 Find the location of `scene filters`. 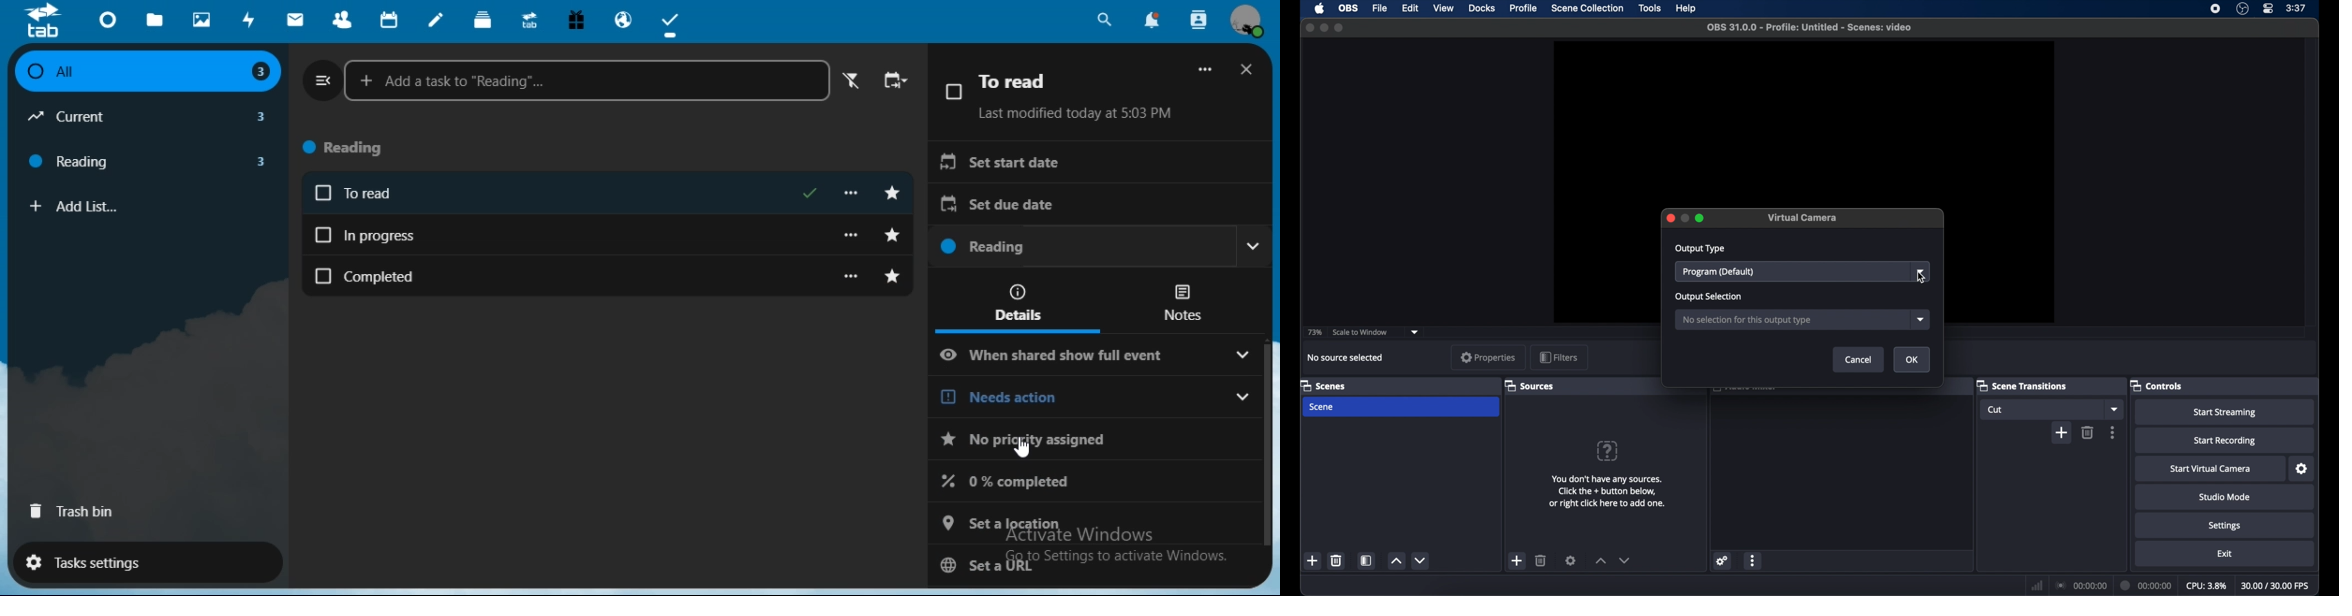

scene filters is located at coordinates (1367, 561).